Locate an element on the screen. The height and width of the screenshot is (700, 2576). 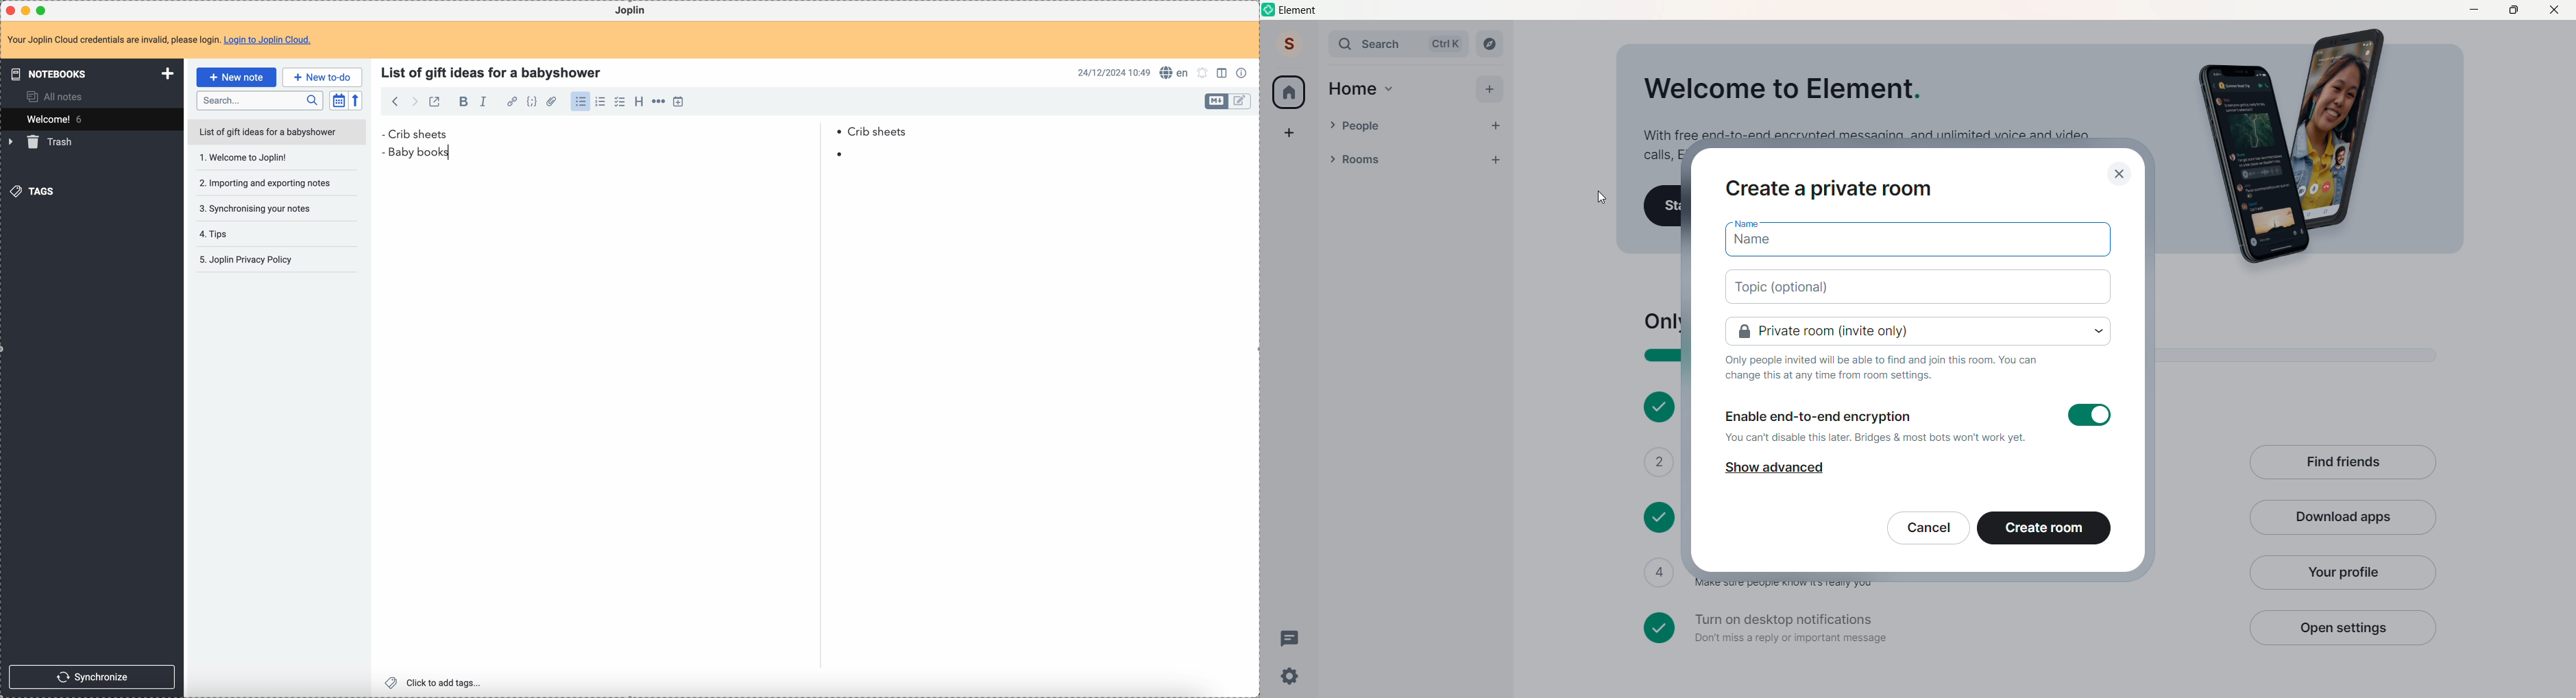
insert time is located at coordinates (682, 102).